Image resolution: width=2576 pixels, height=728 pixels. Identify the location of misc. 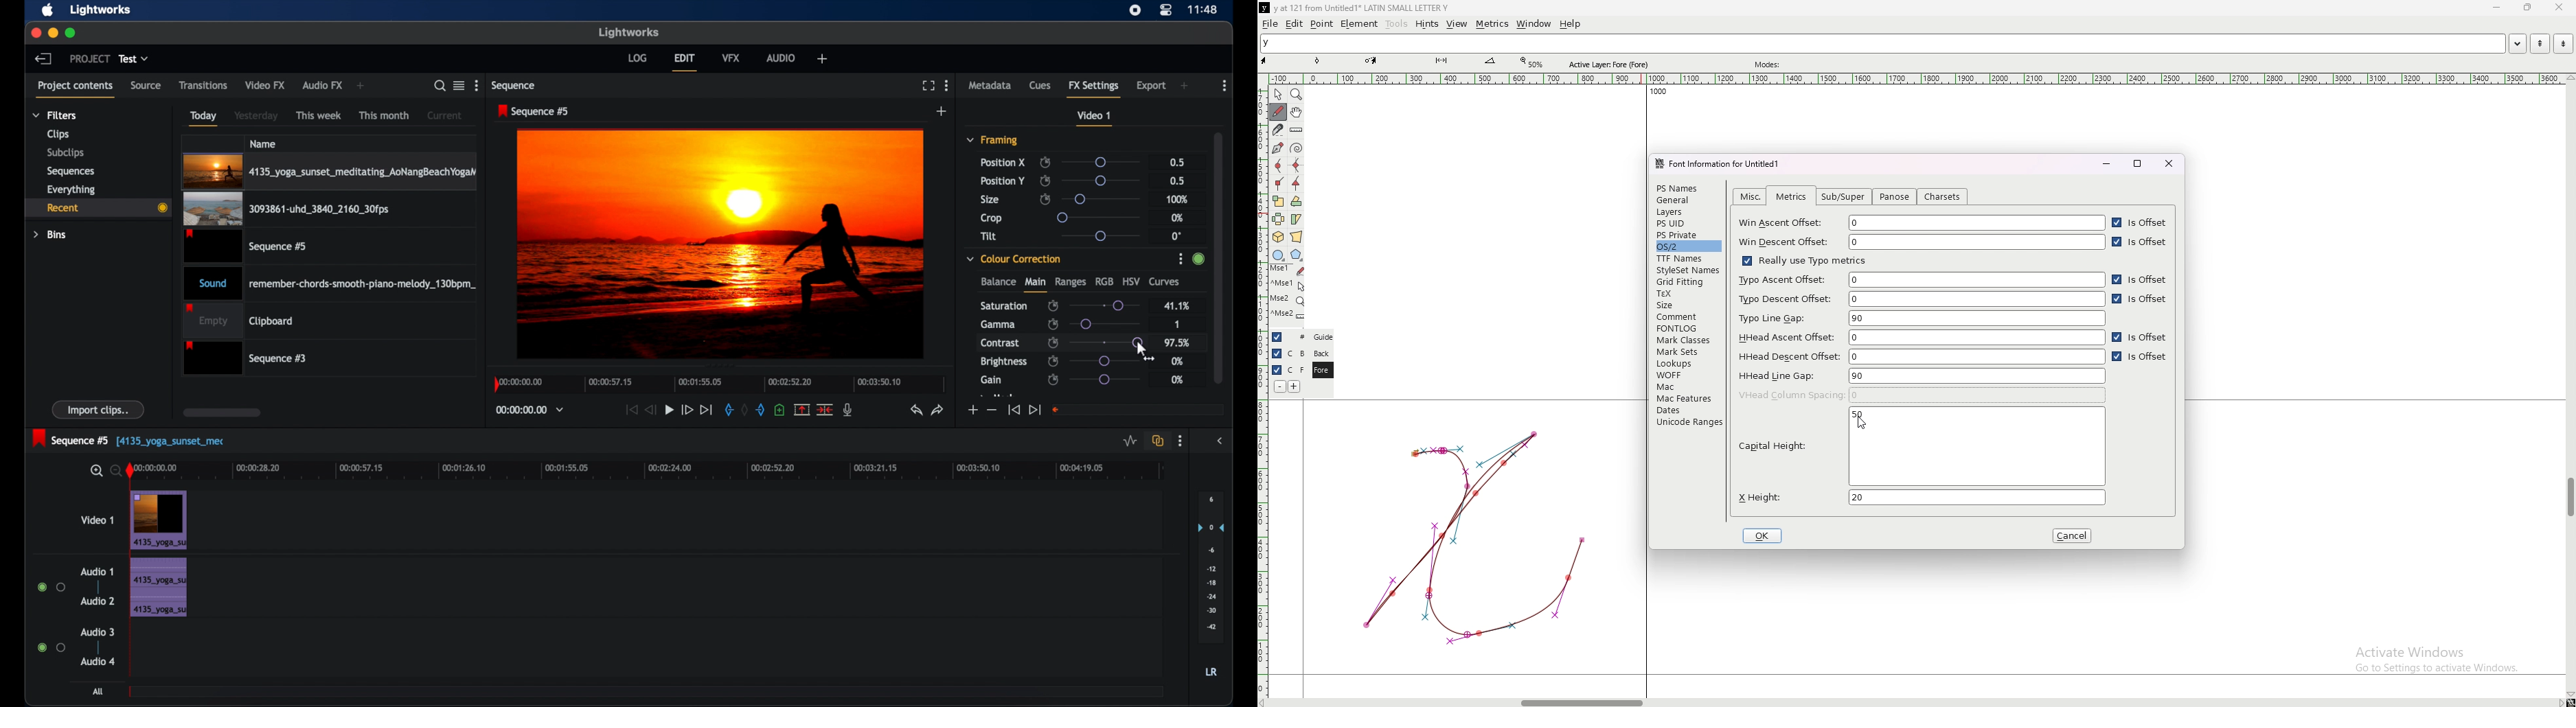
(1751, 196).